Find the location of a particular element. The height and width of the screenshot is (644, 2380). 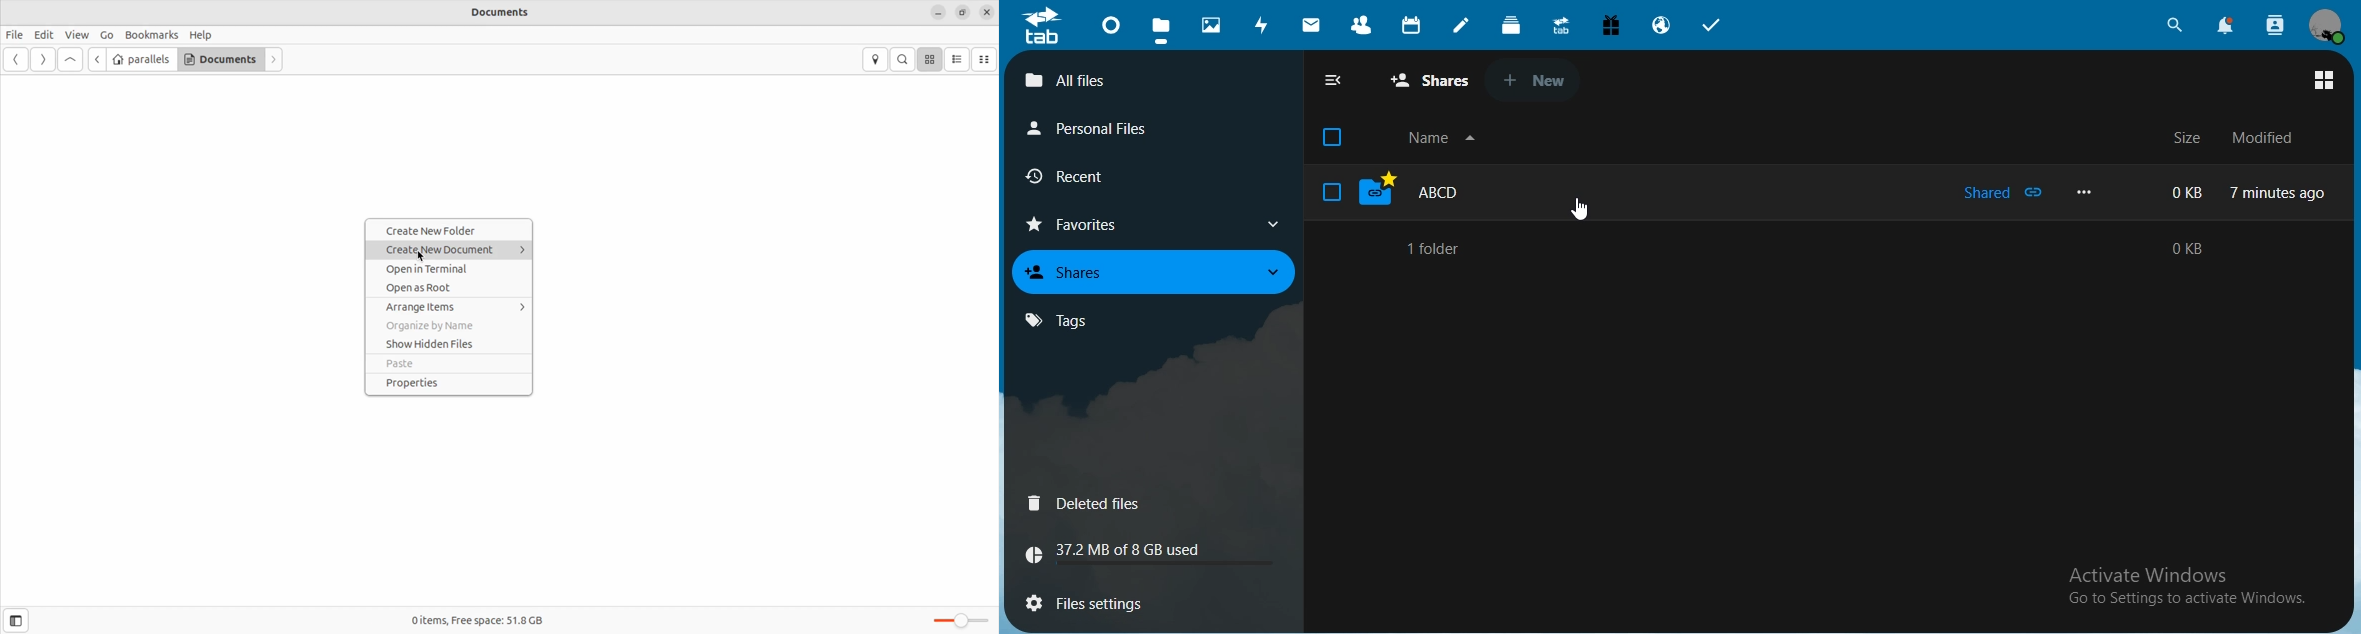

view profile is located at coordinates (2326, 26).